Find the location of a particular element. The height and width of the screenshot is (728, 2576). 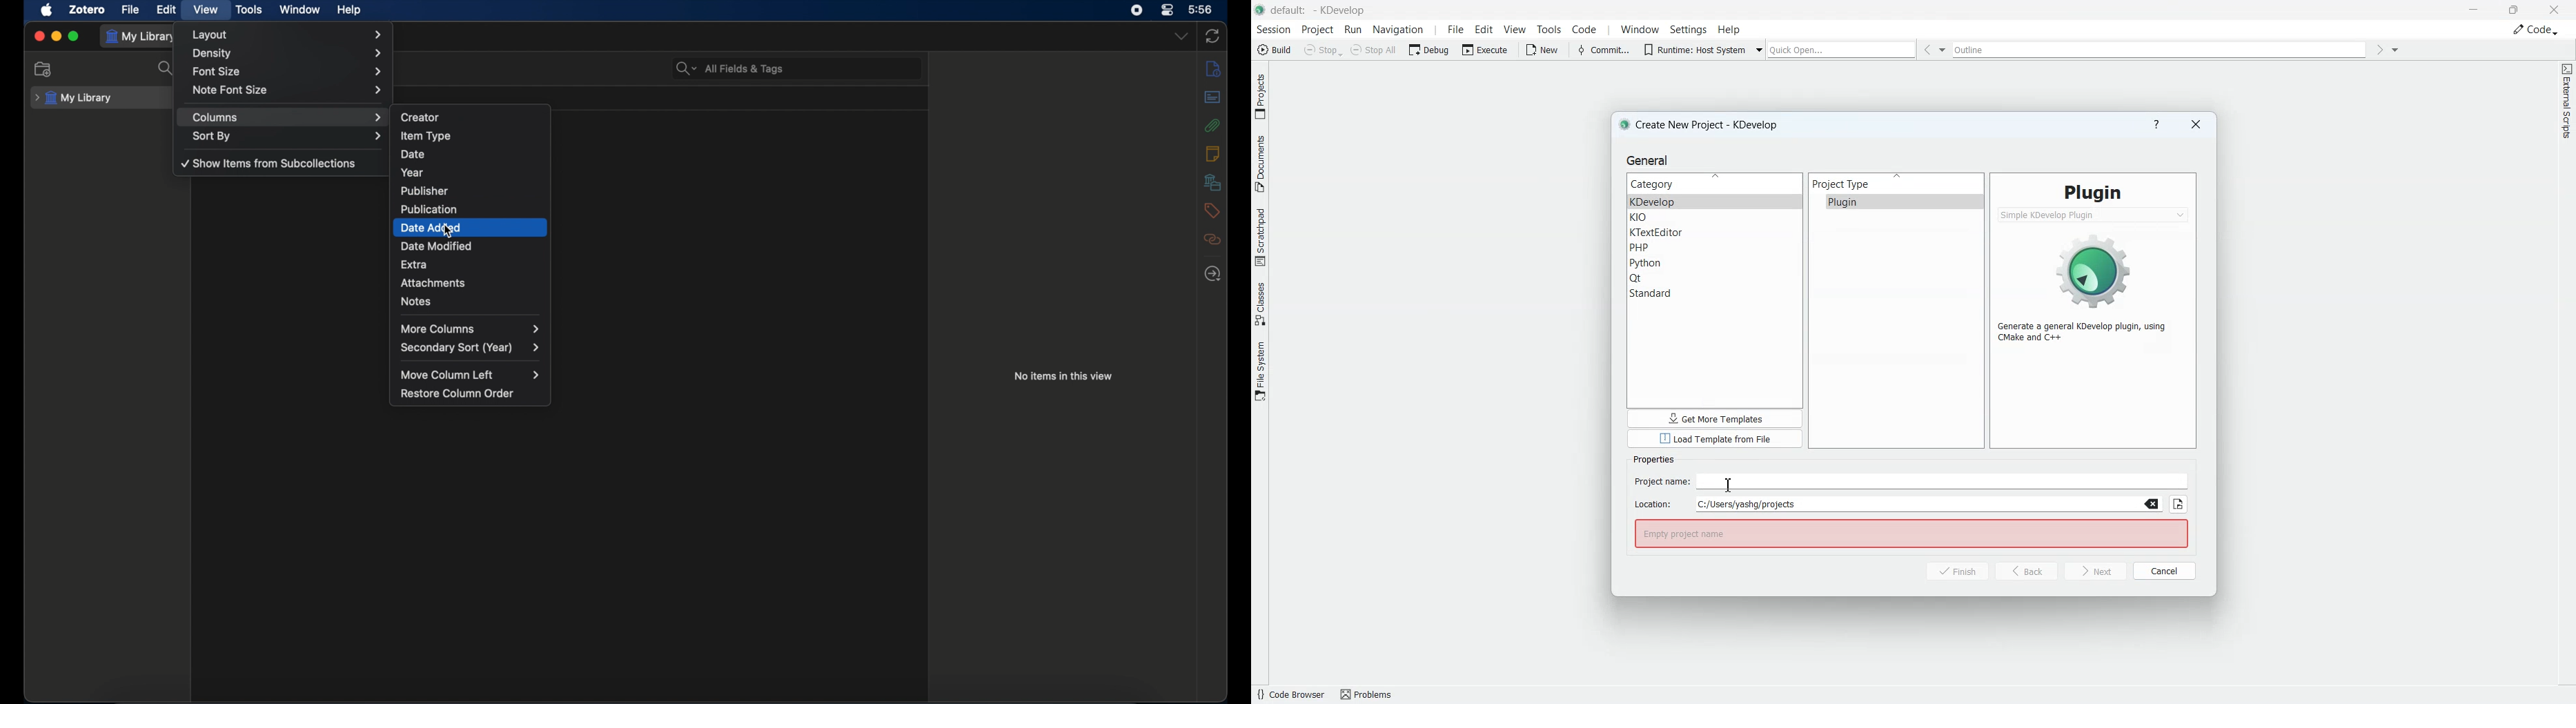

sort by is located at coordinates (288, 137).